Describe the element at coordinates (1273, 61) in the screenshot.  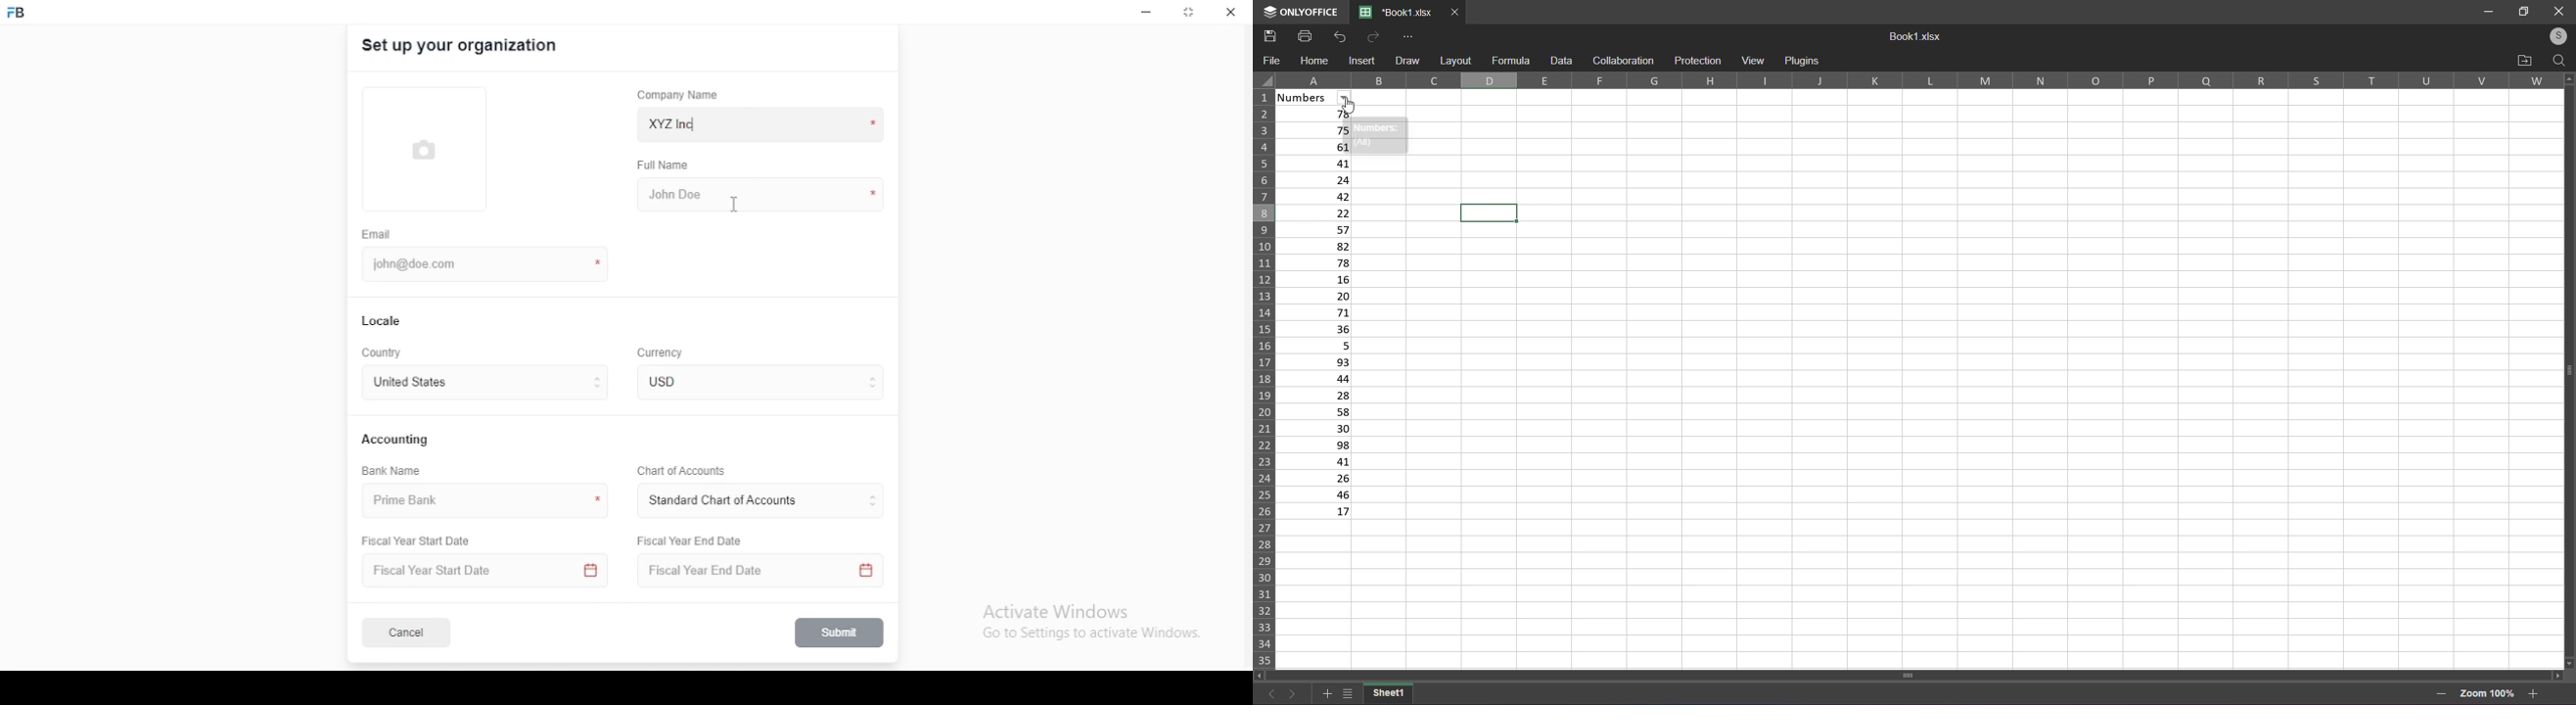
I see `file` at that location.